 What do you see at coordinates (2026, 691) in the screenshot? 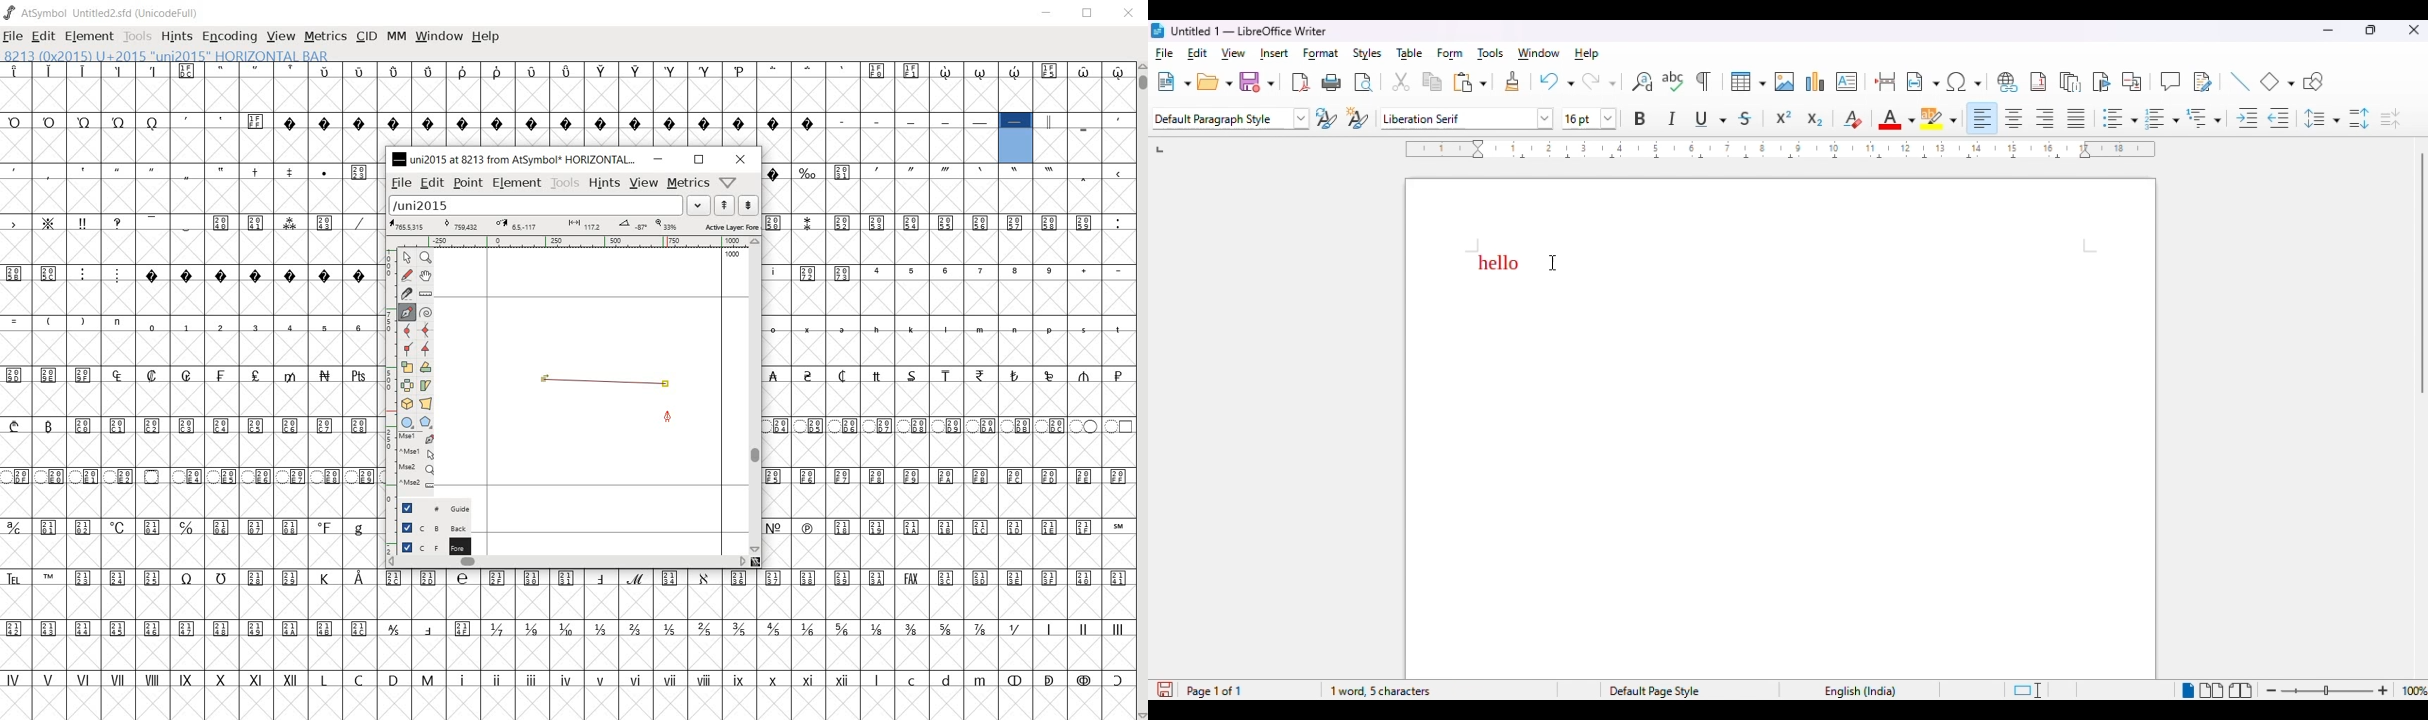
I see `standard selection` at bounding box center [2026, 691].